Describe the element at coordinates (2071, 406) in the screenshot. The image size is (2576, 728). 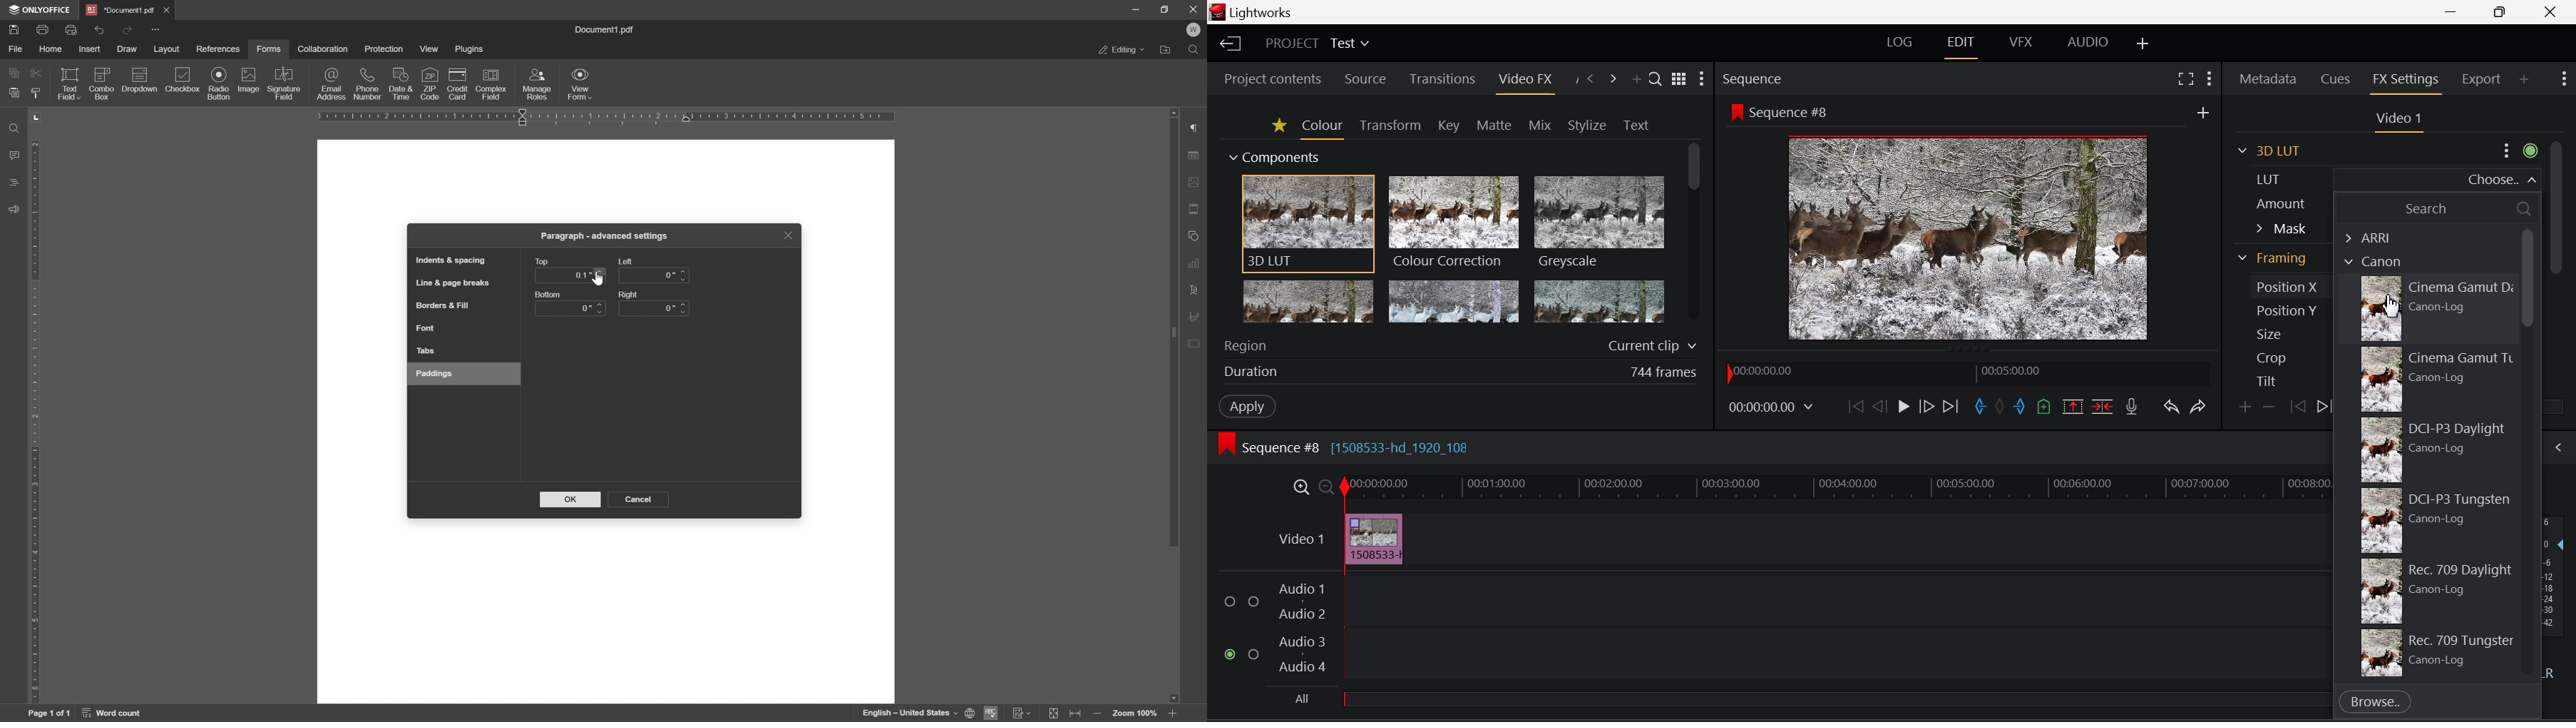
I see `Remove Marked Section` at that location.